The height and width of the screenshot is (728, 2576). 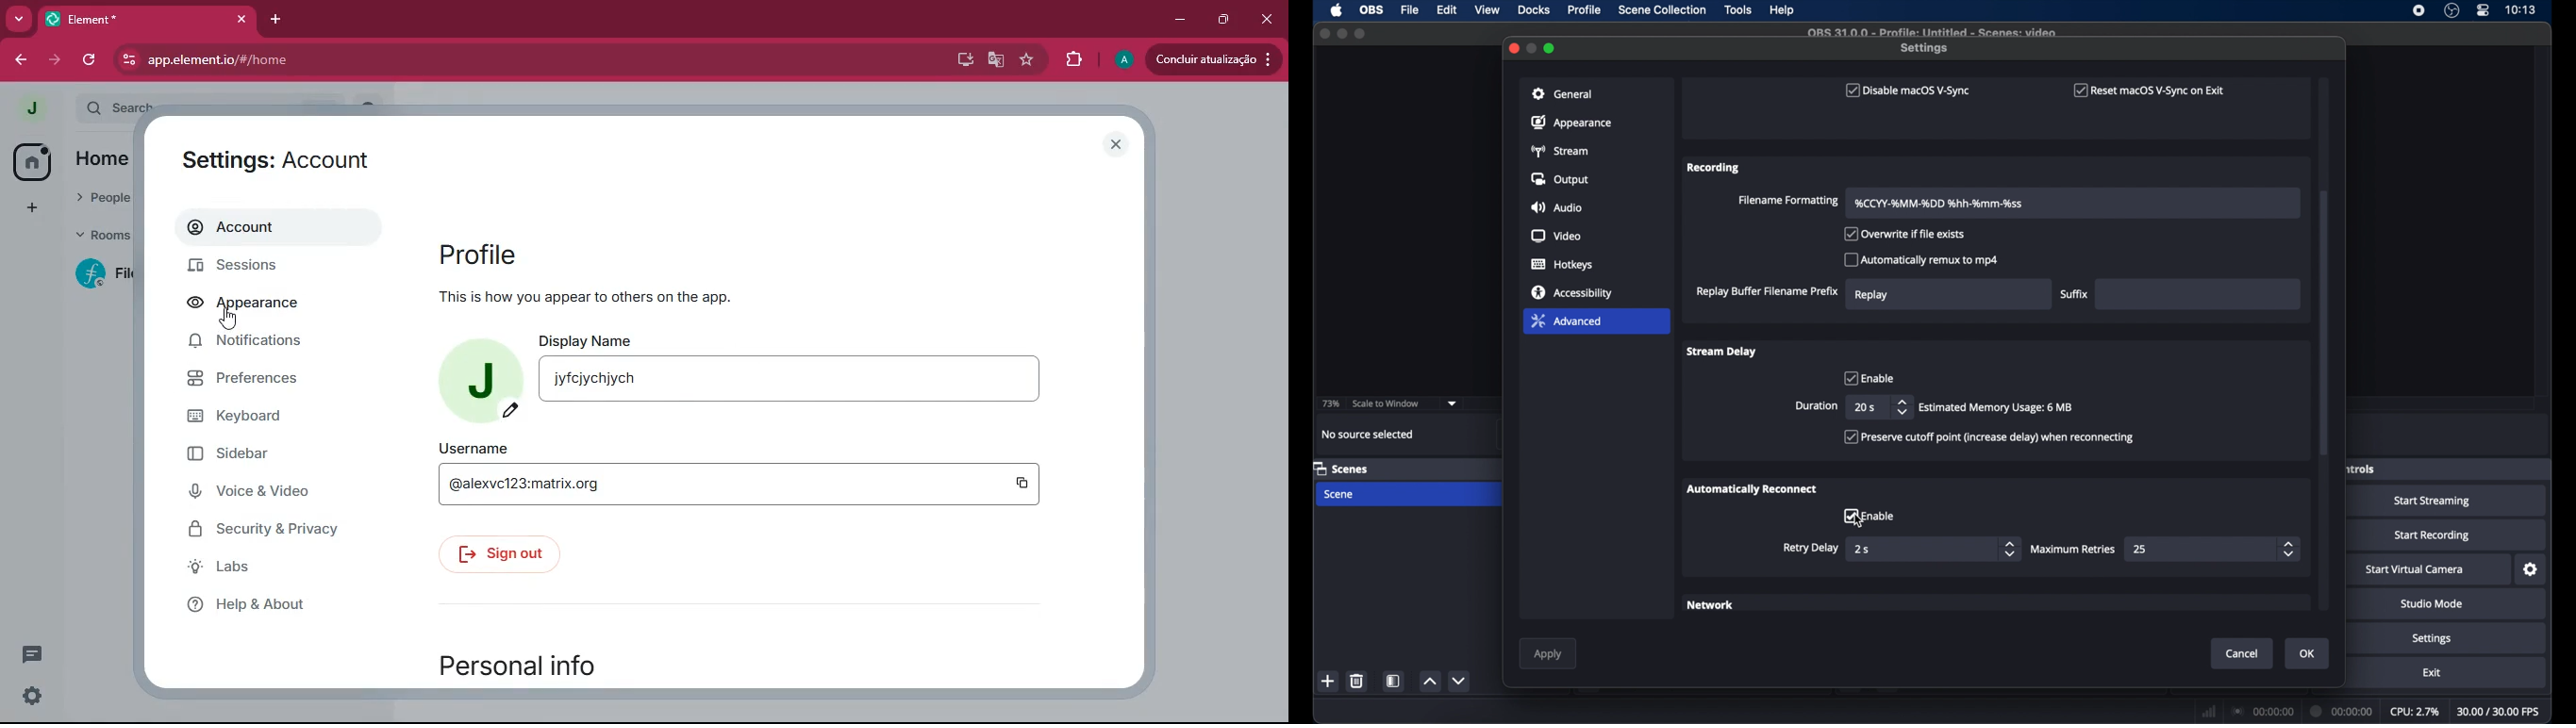 I want to click on obs, so click(x=1373, y=10).